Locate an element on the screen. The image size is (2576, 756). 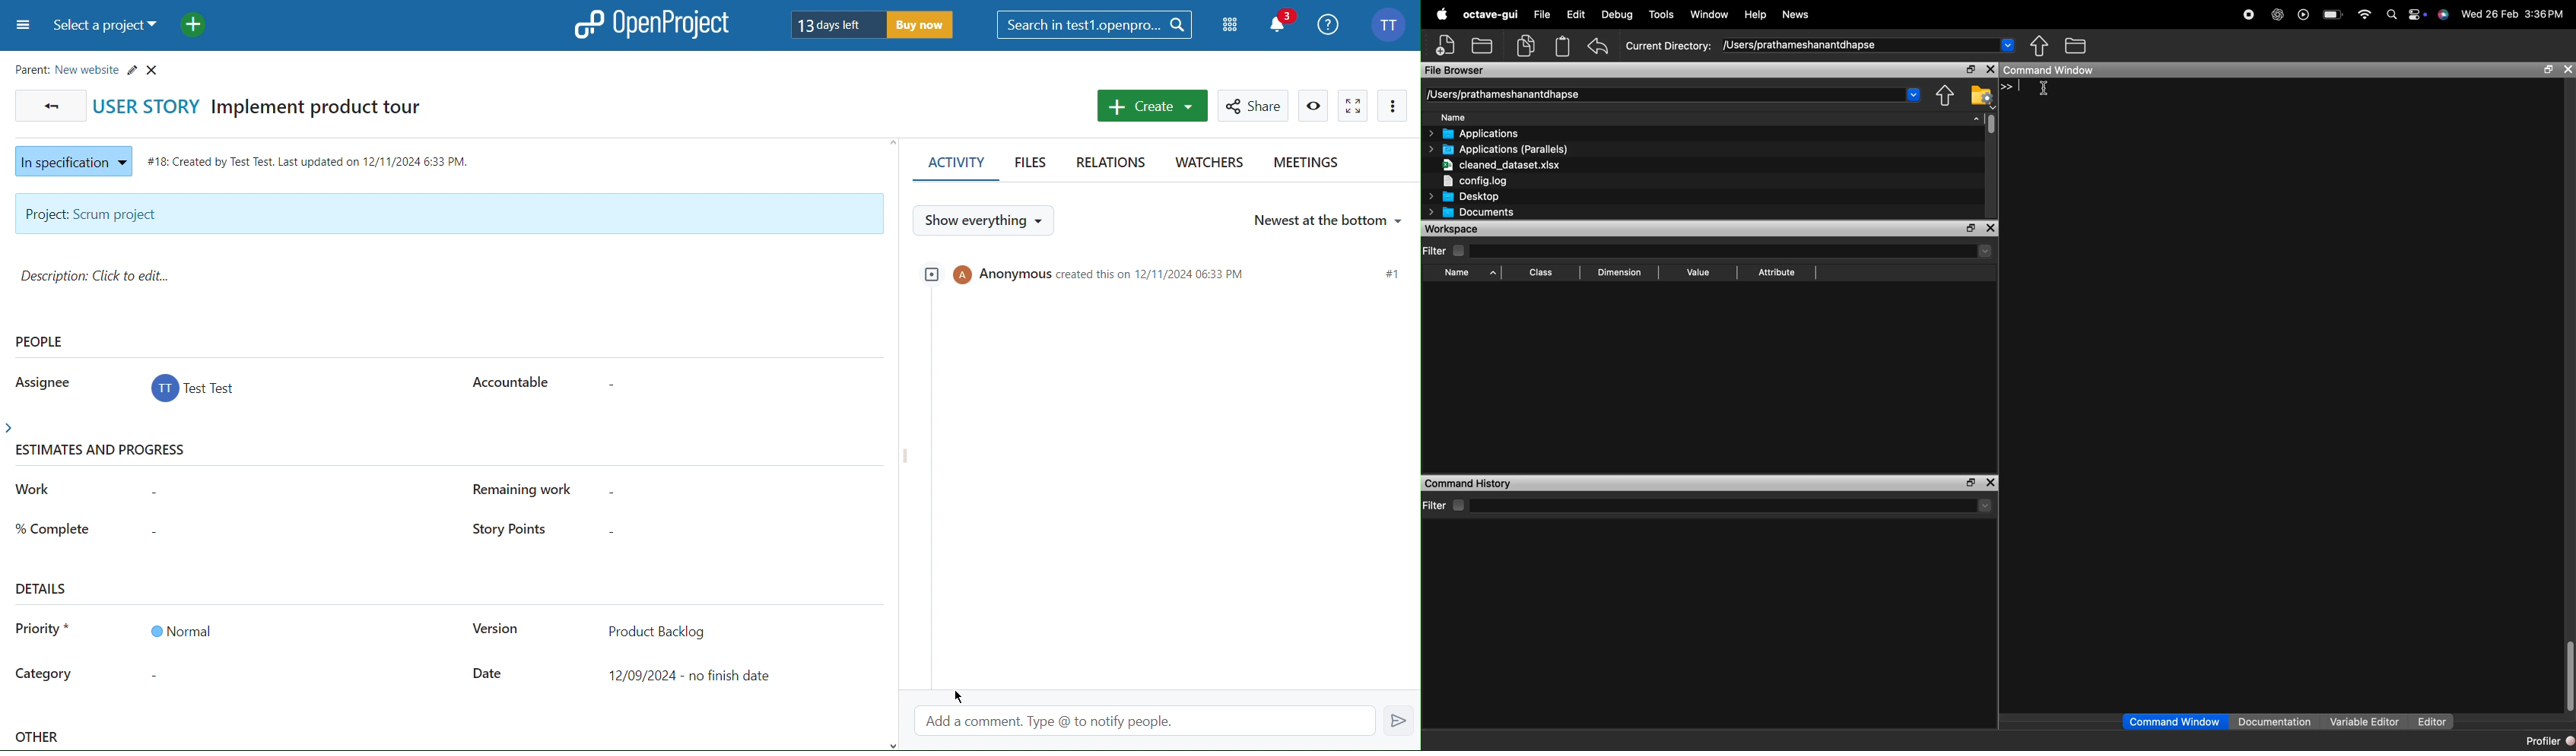
Debug is located at coordinates (1616, 15).